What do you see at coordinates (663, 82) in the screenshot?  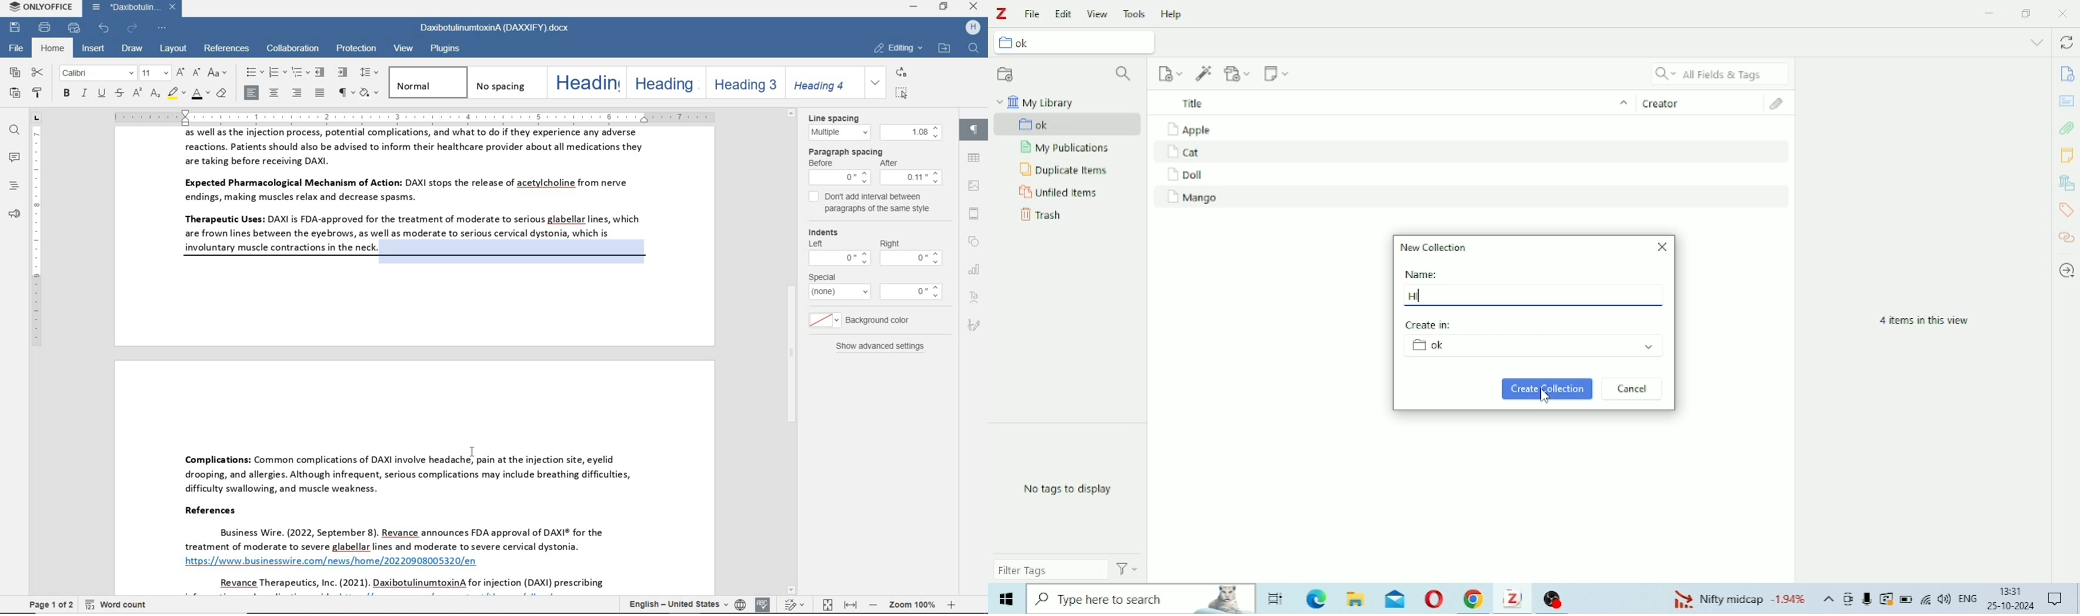 I see `heading 2` at bounding box center [663, 82].